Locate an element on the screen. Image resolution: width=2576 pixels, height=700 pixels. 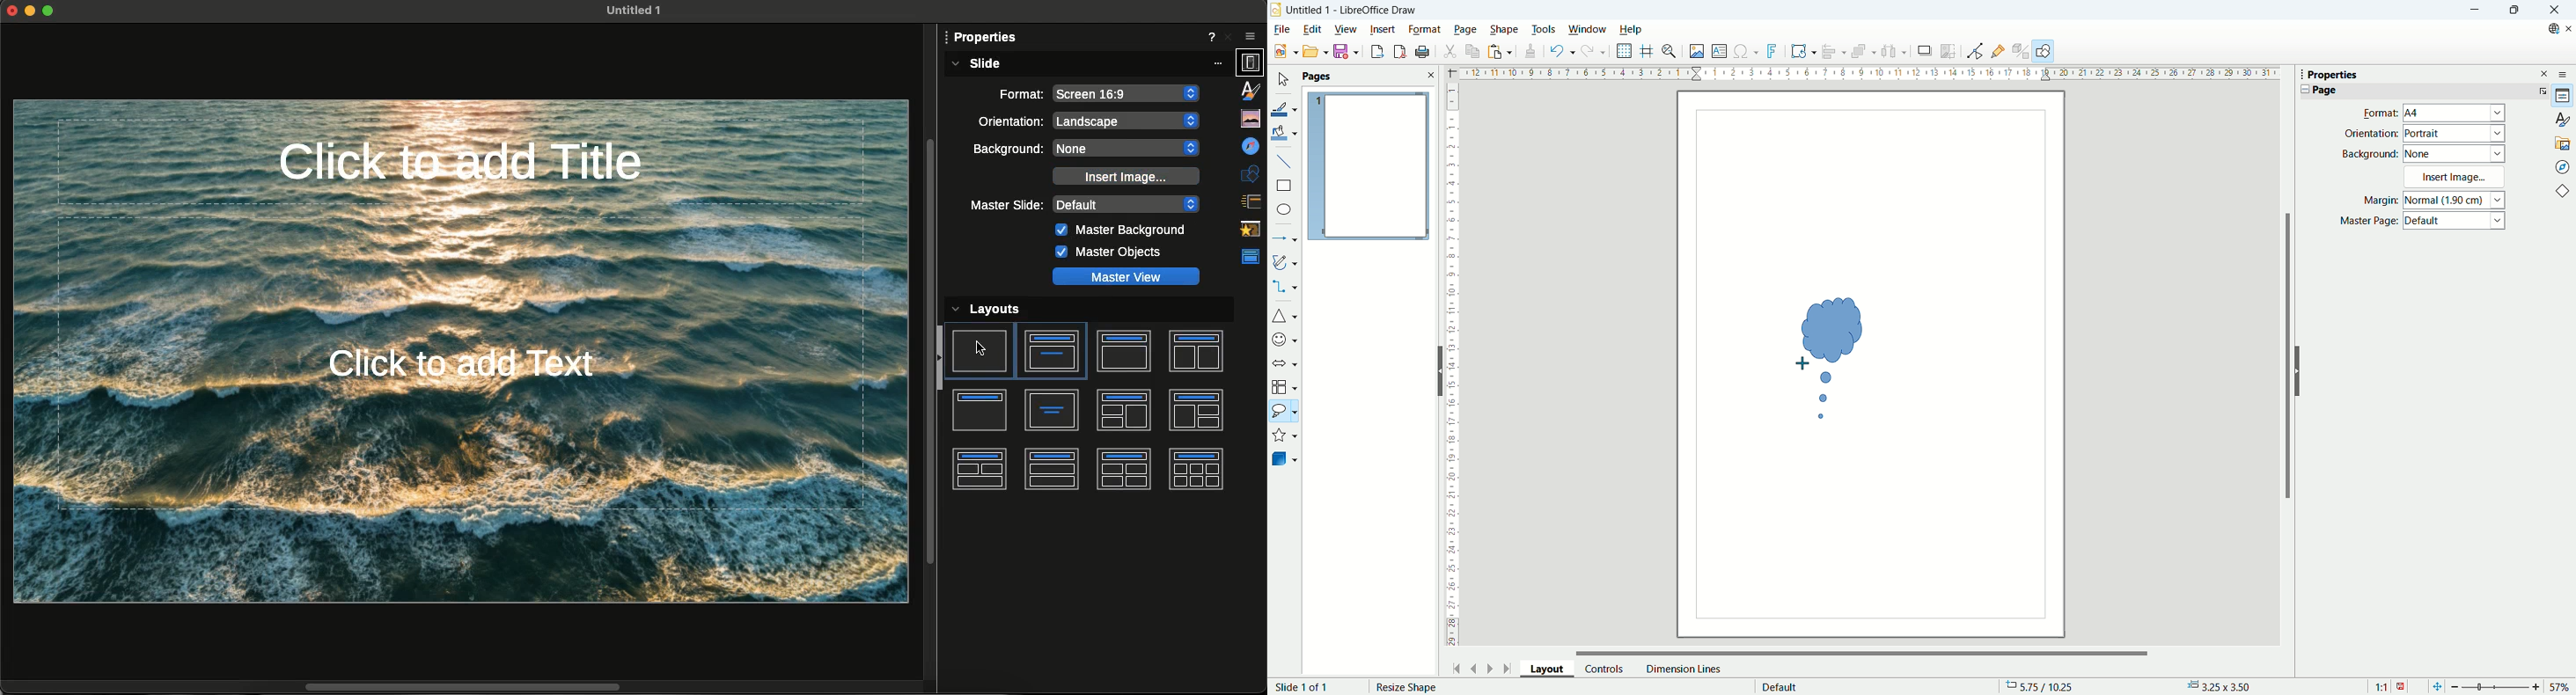
insert is located at coordinates (1383, 28).